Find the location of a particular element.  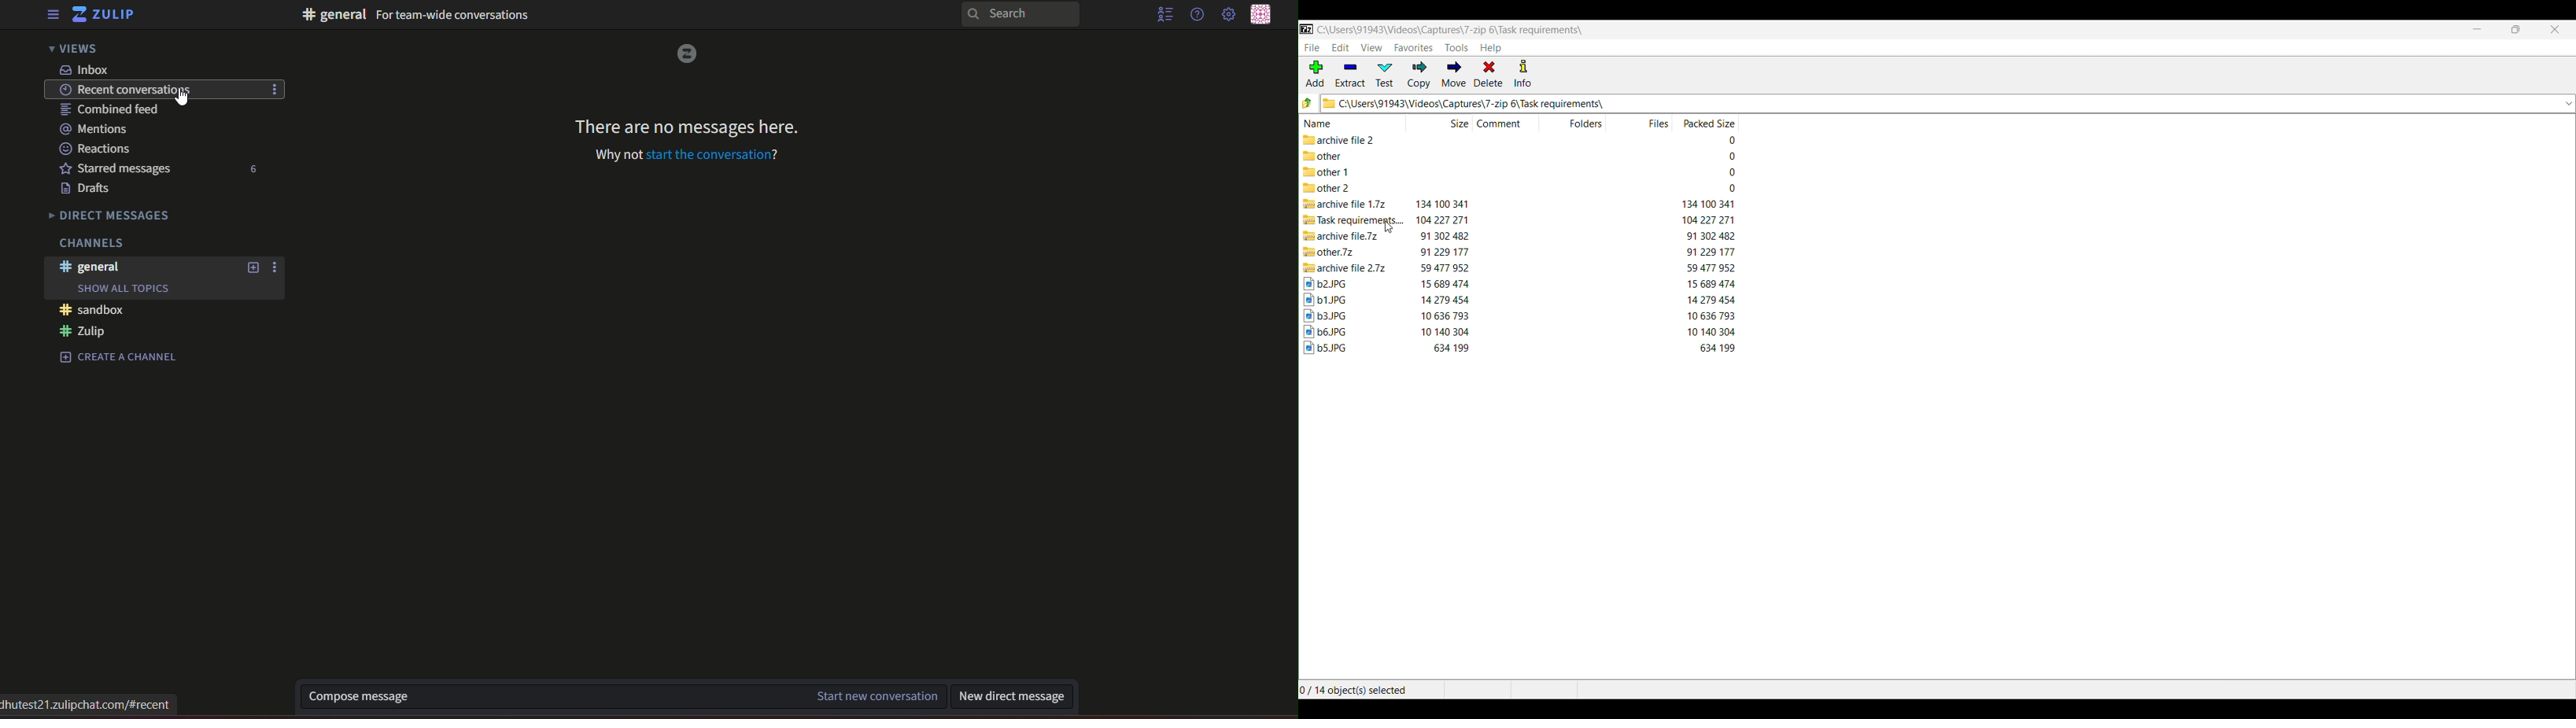

View menu is located at coordinates (1371, 48).